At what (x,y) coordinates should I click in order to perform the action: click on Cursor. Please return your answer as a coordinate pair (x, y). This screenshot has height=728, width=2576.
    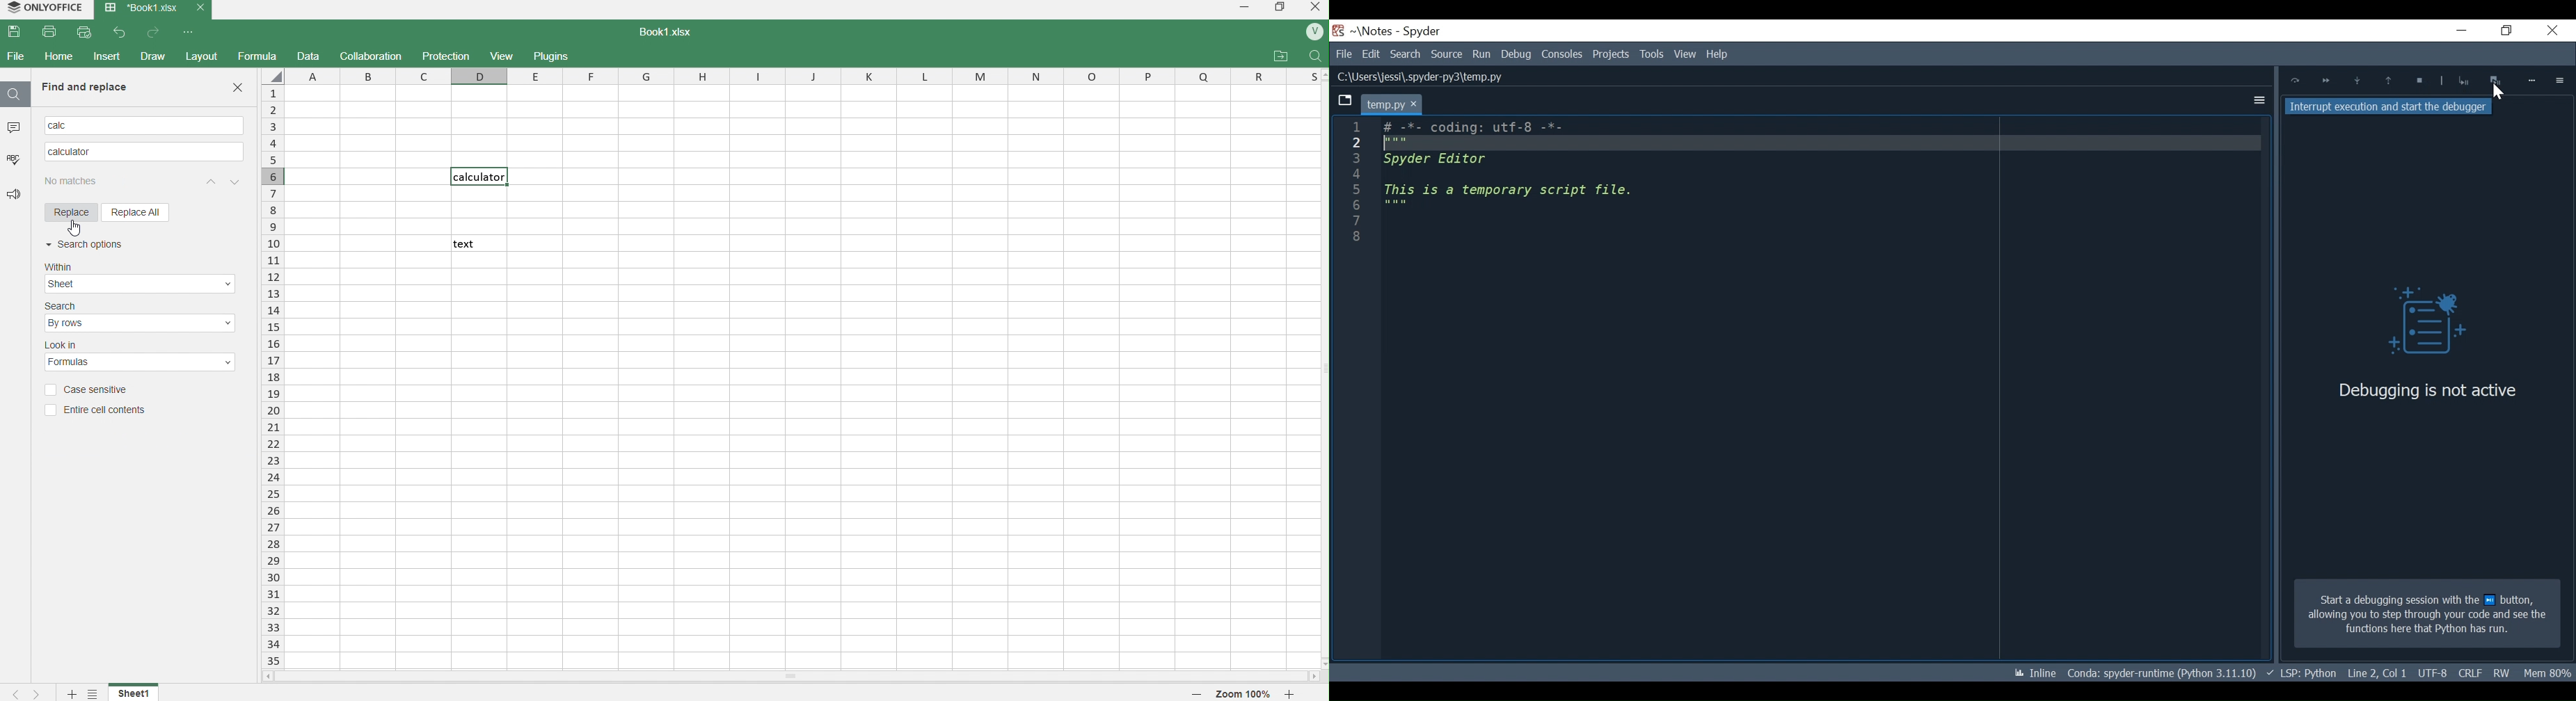
    Looking at the image, I should click on (2497, 93).